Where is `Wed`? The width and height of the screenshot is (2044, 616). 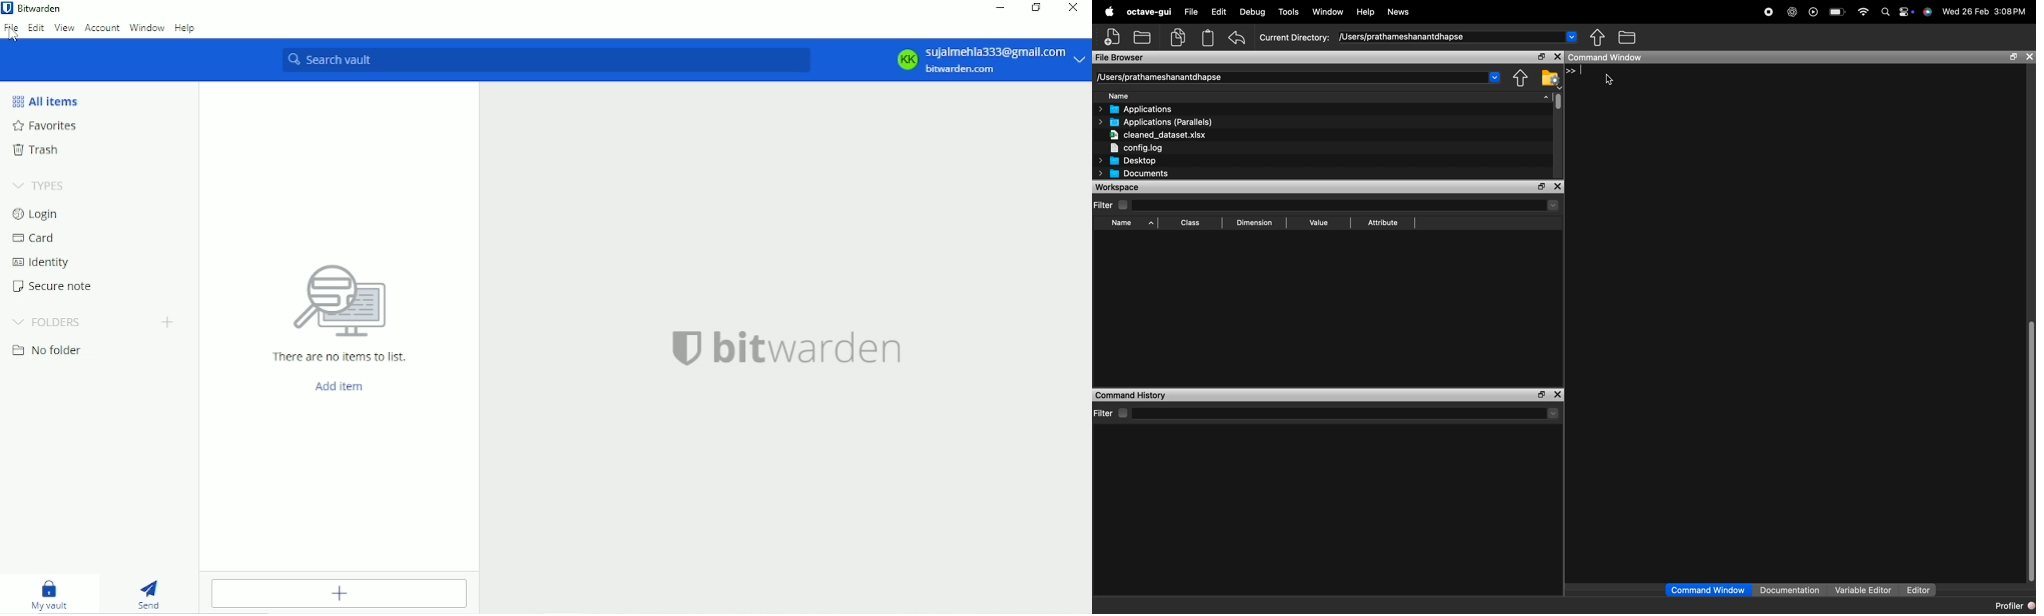 Wed is located at coordinates (1948, 11).